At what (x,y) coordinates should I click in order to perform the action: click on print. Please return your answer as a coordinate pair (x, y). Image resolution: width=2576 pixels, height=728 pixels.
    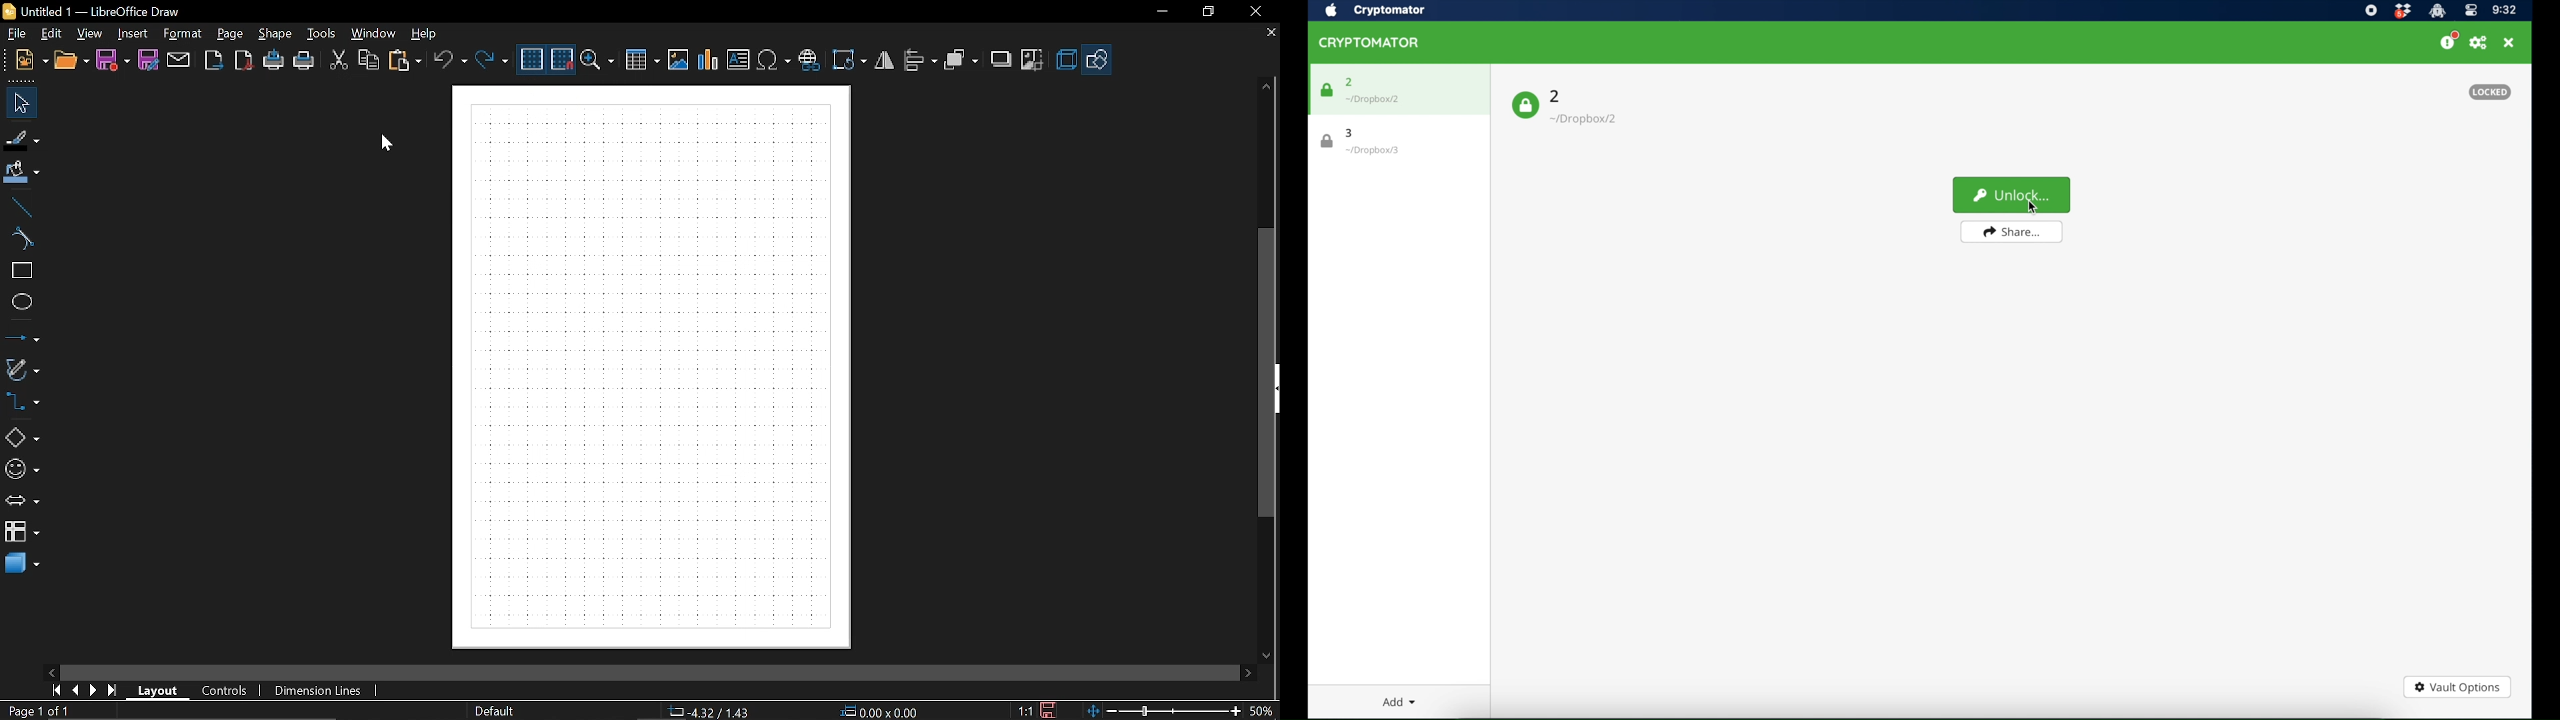
    Looking at the image, I should click on (304, 61).